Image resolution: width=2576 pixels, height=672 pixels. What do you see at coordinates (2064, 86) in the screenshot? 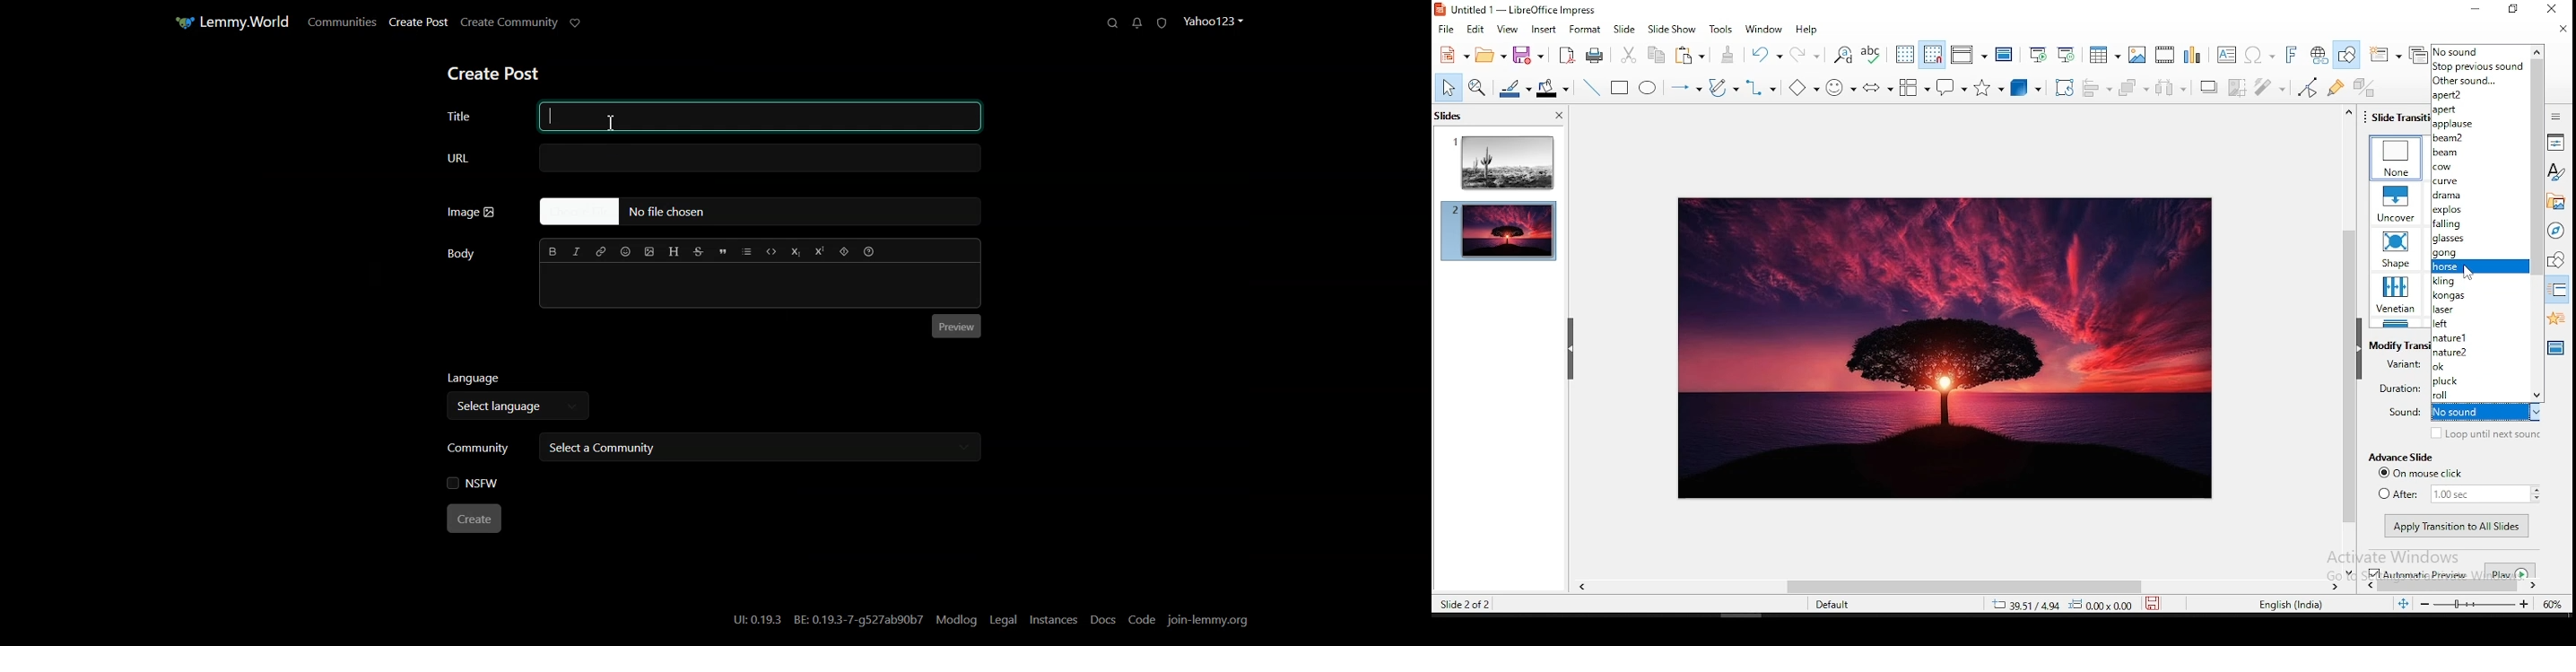
I see `crop tool` at bounding box center [2064, 86].